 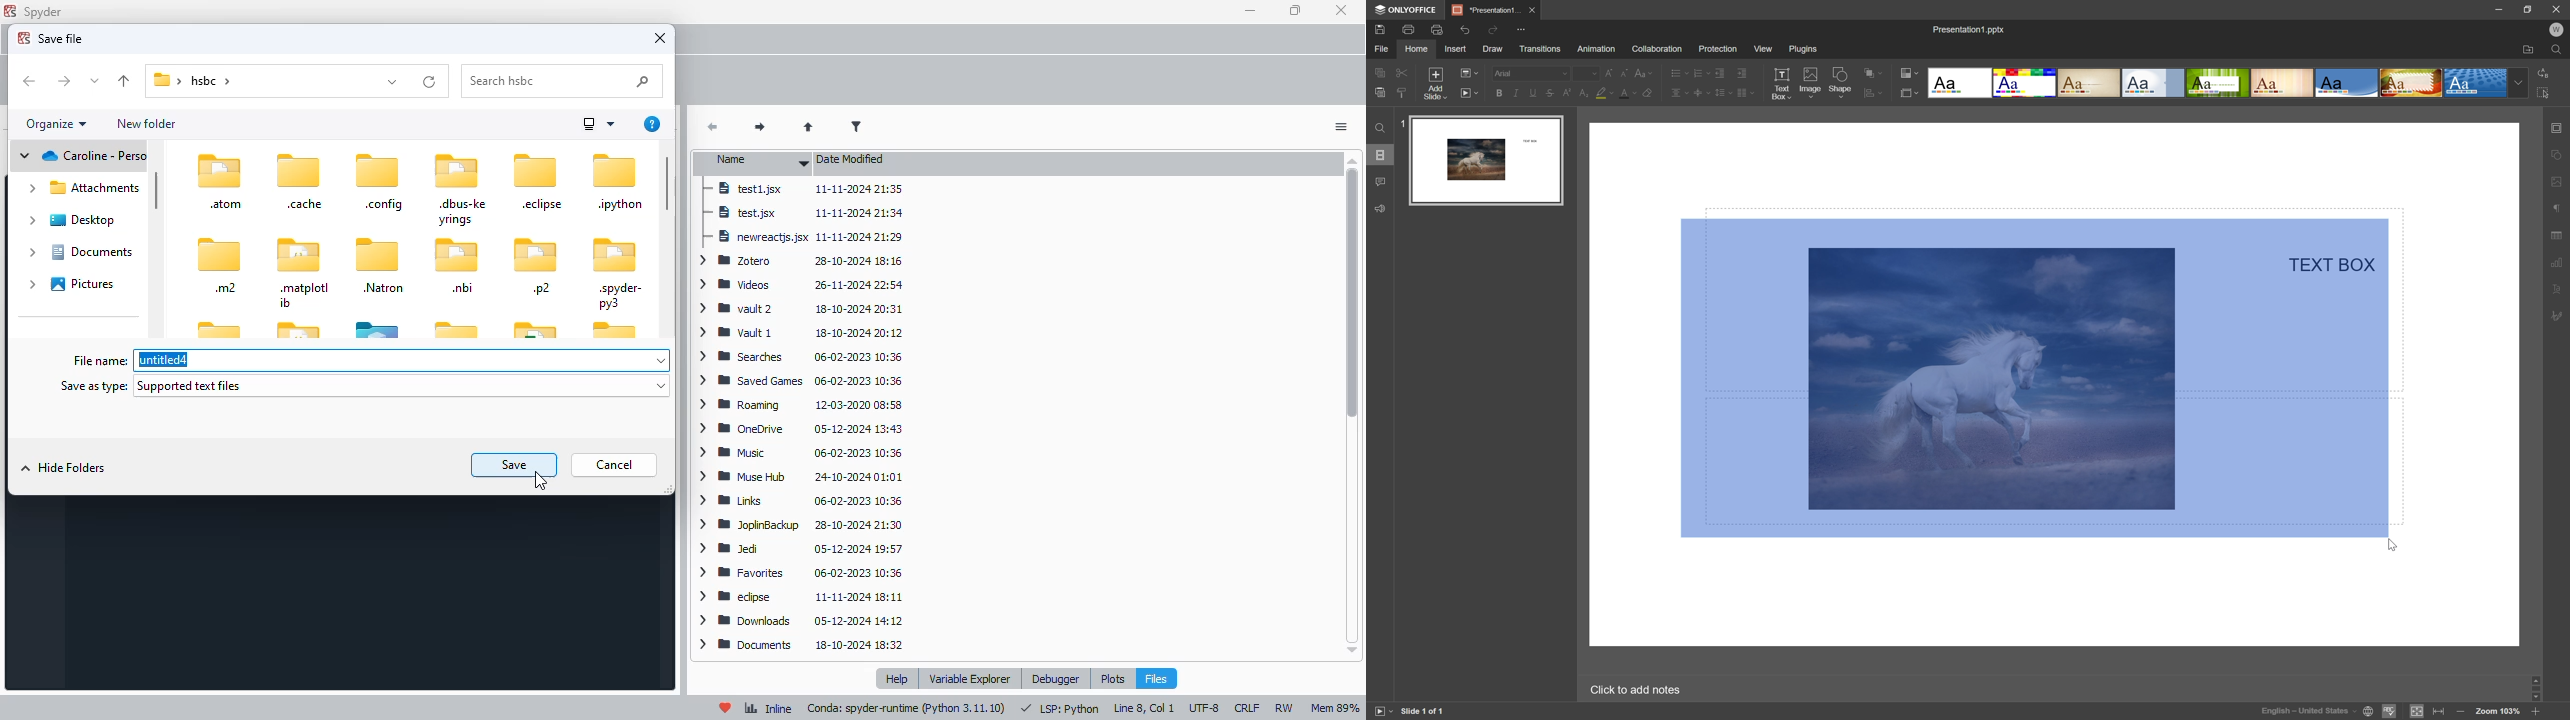 What do you see at coordinates (1550, 93) in the screenshot?
I see `strikethrough` at bounding box center [1550, 93].